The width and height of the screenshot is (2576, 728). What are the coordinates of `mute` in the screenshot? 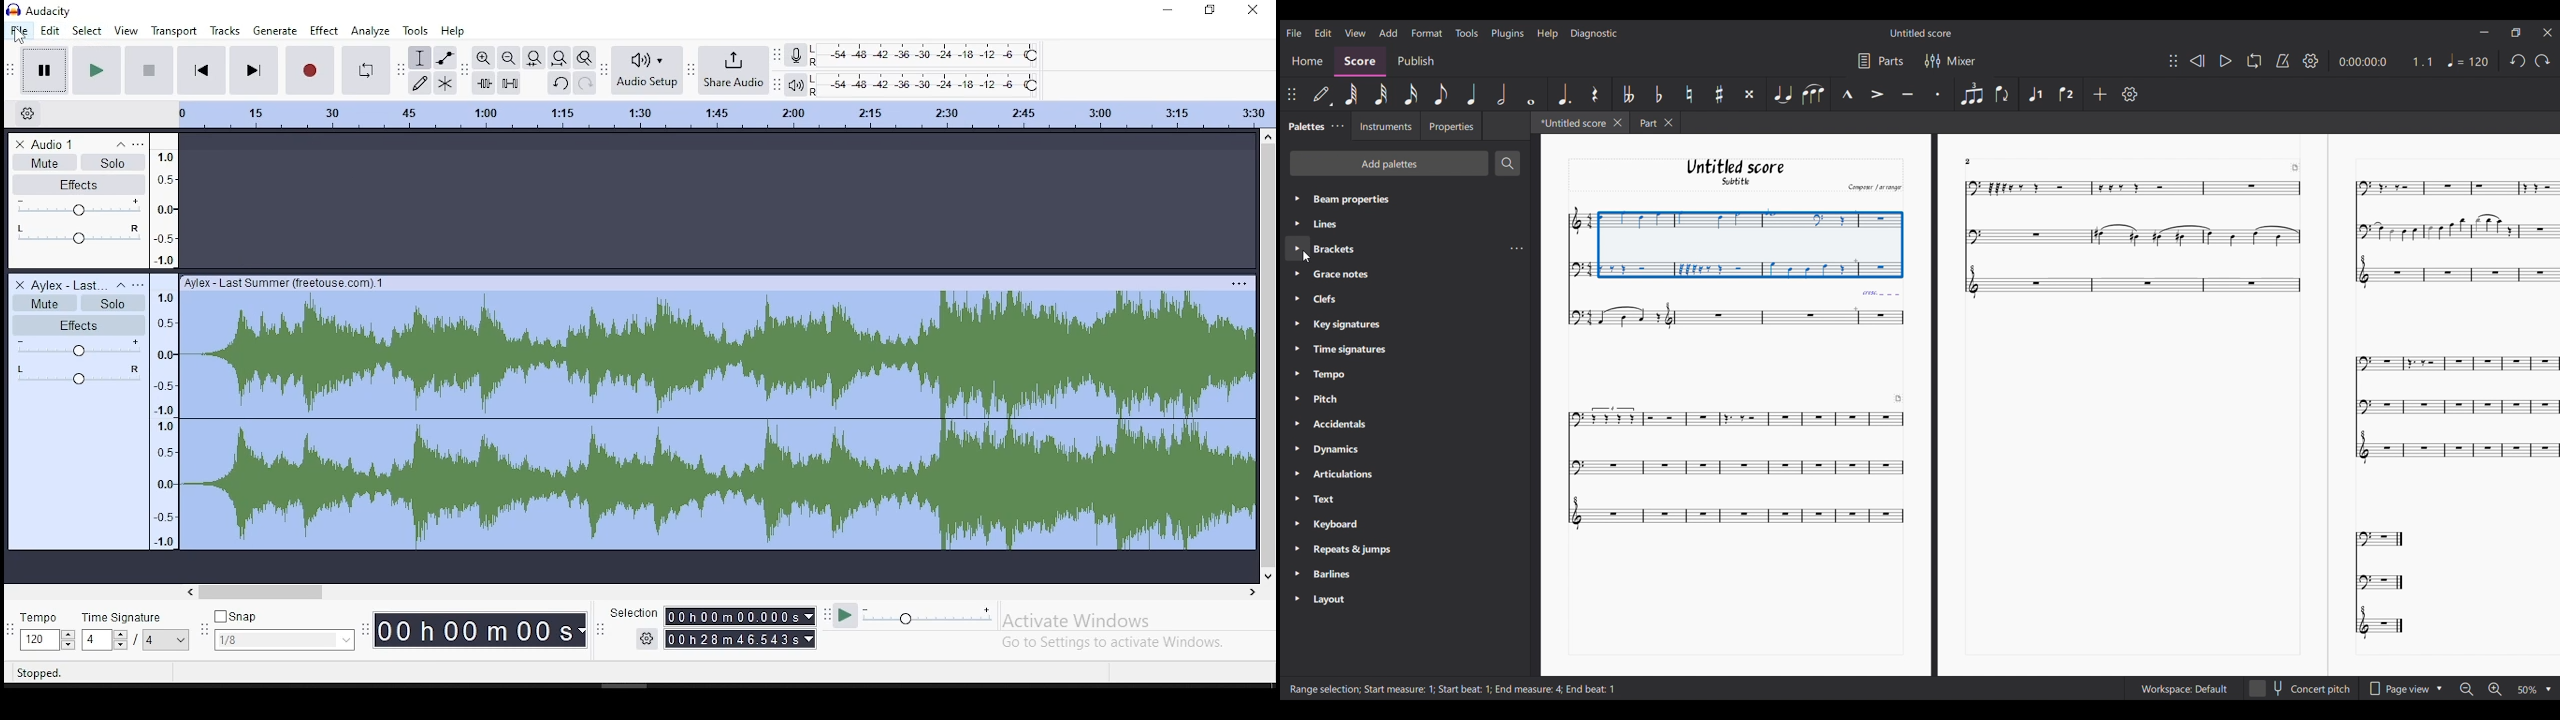 It's located at (46, 303).